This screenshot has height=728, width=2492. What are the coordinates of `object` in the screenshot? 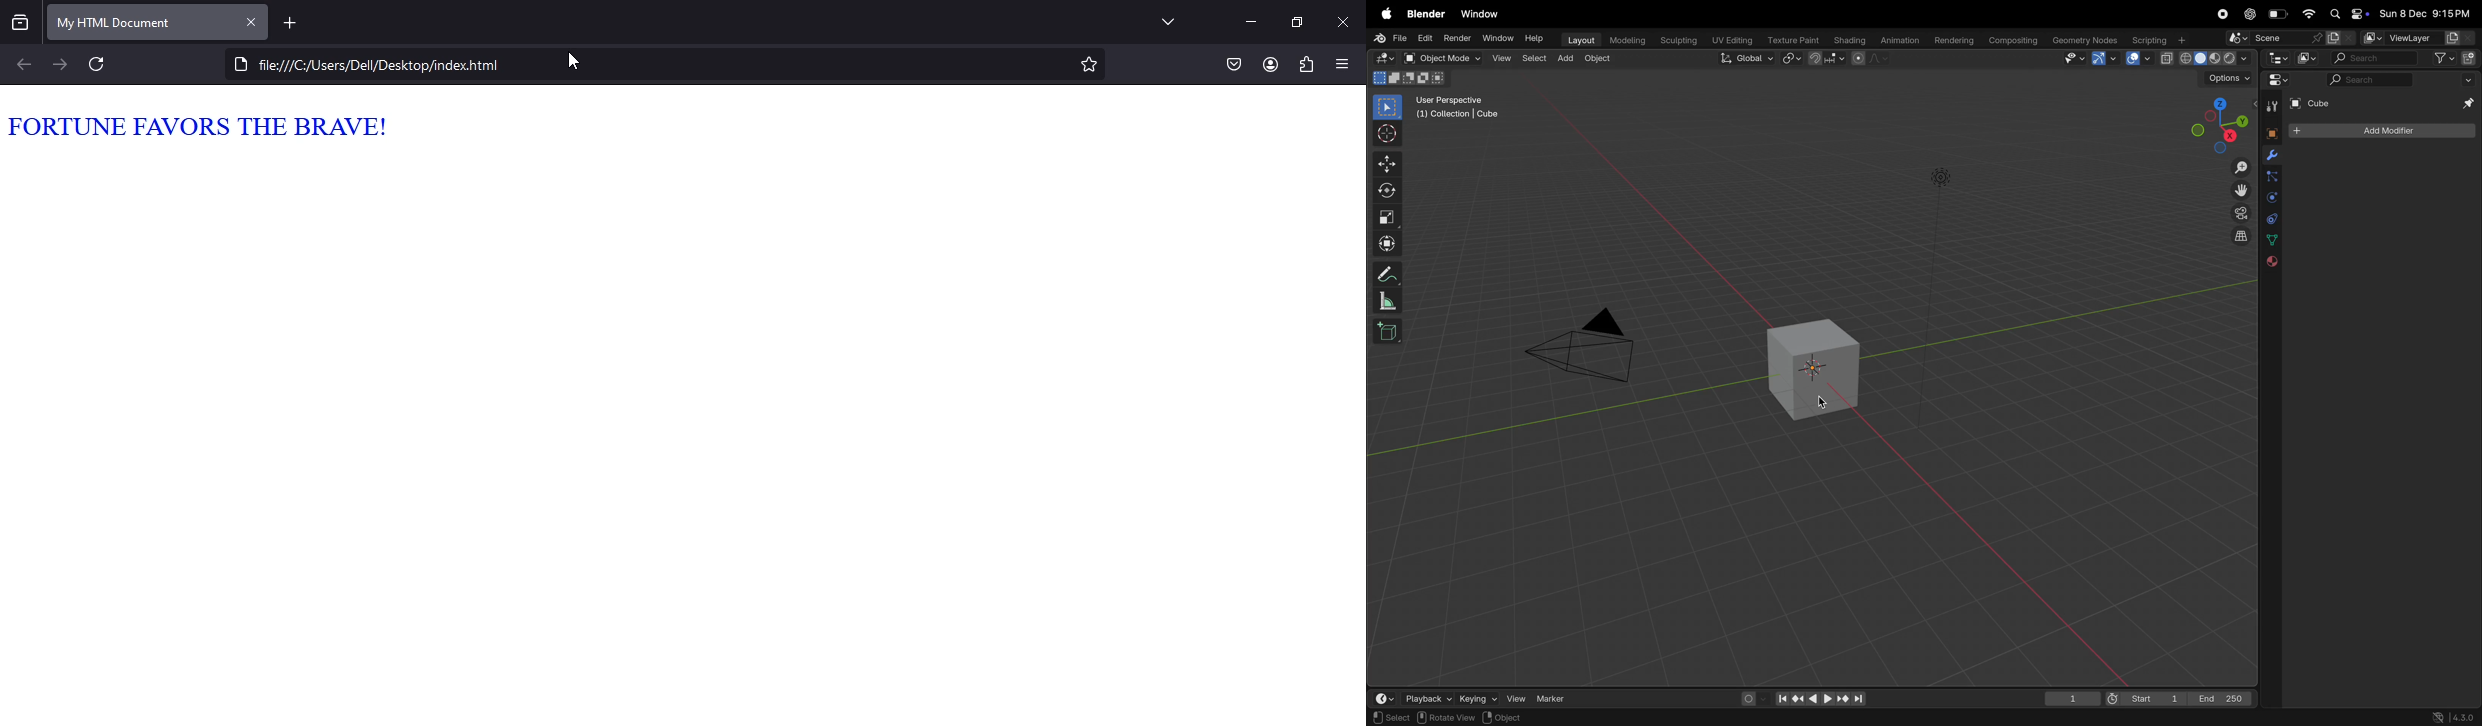 It's located at (1602, 60).